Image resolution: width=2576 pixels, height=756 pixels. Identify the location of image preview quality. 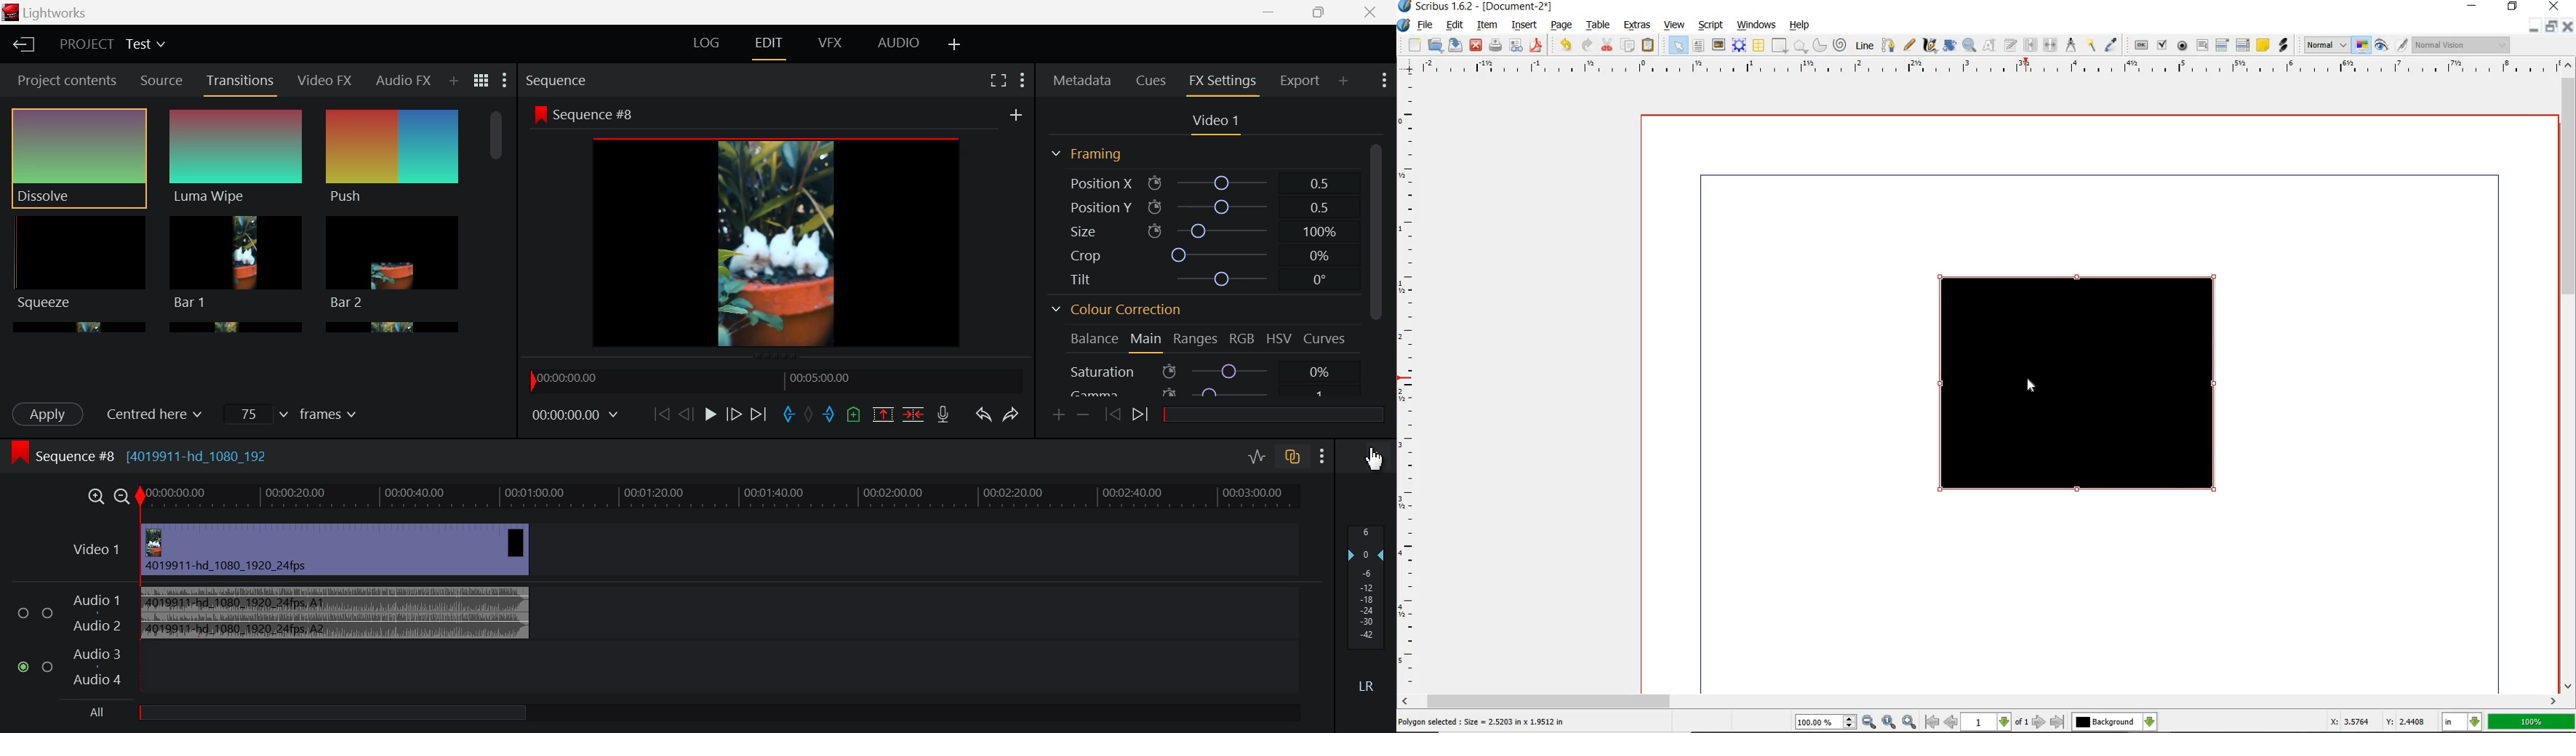
(2326, 46).